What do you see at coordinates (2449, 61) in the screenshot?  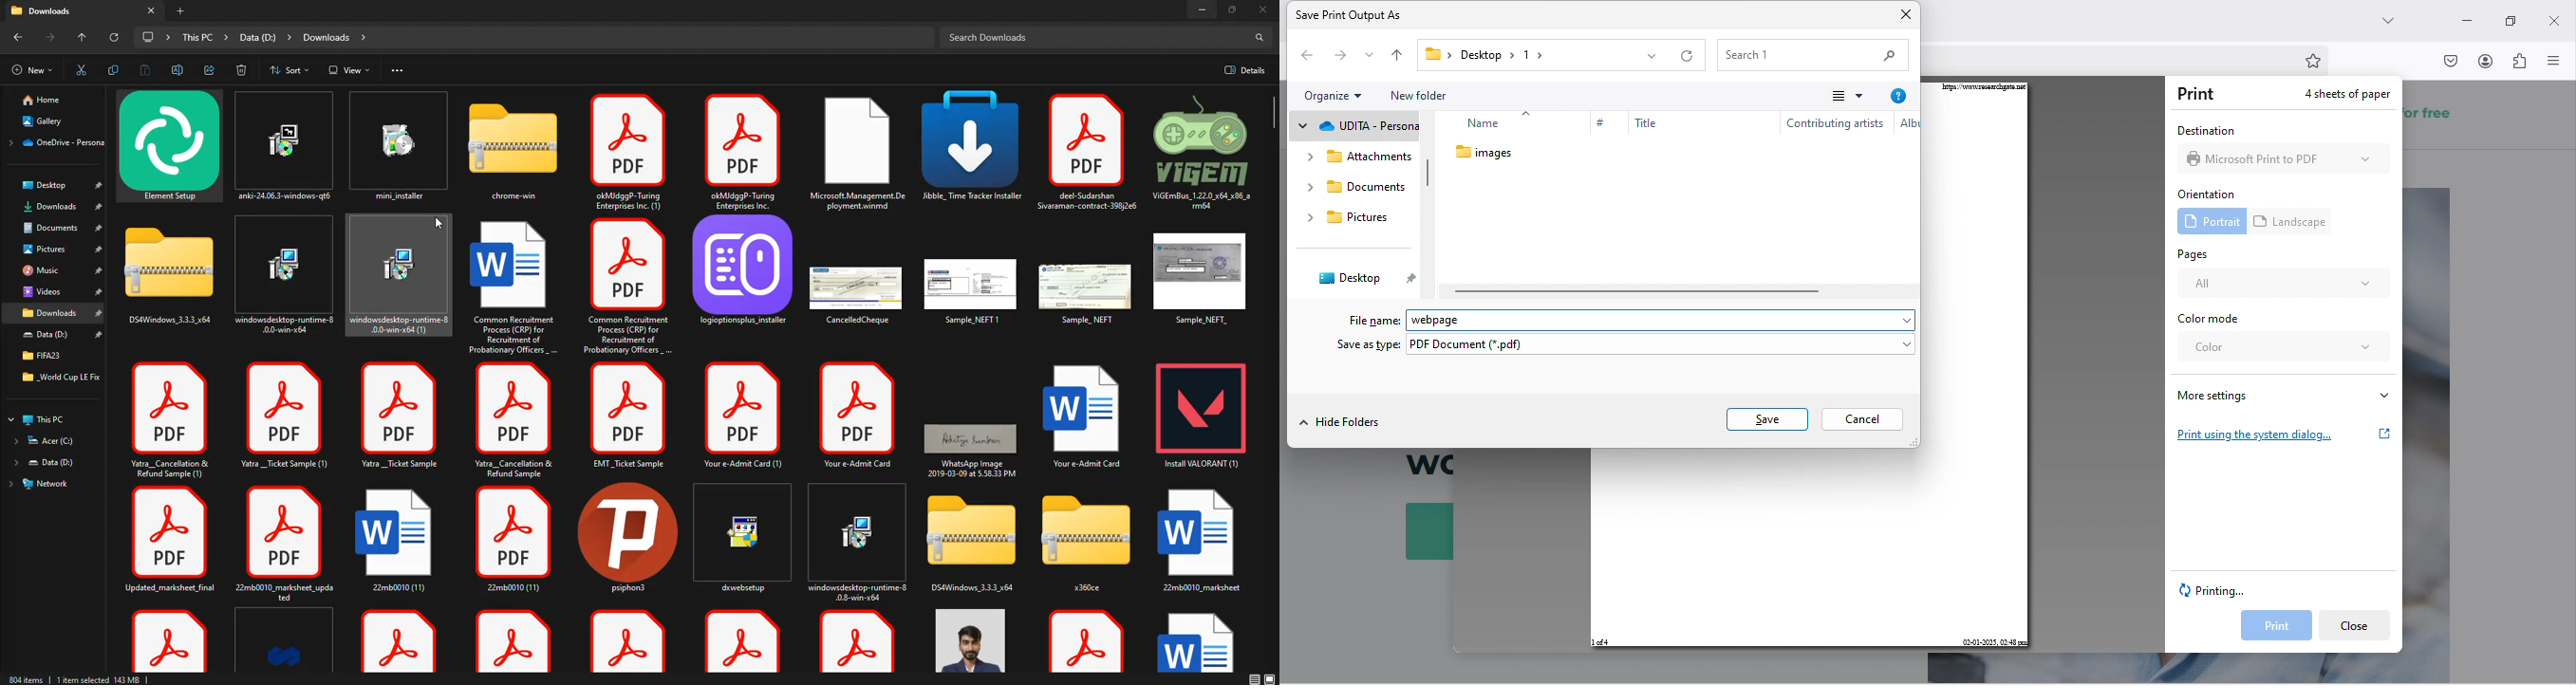 I see `pocket` at bounding box center [2449, 61].